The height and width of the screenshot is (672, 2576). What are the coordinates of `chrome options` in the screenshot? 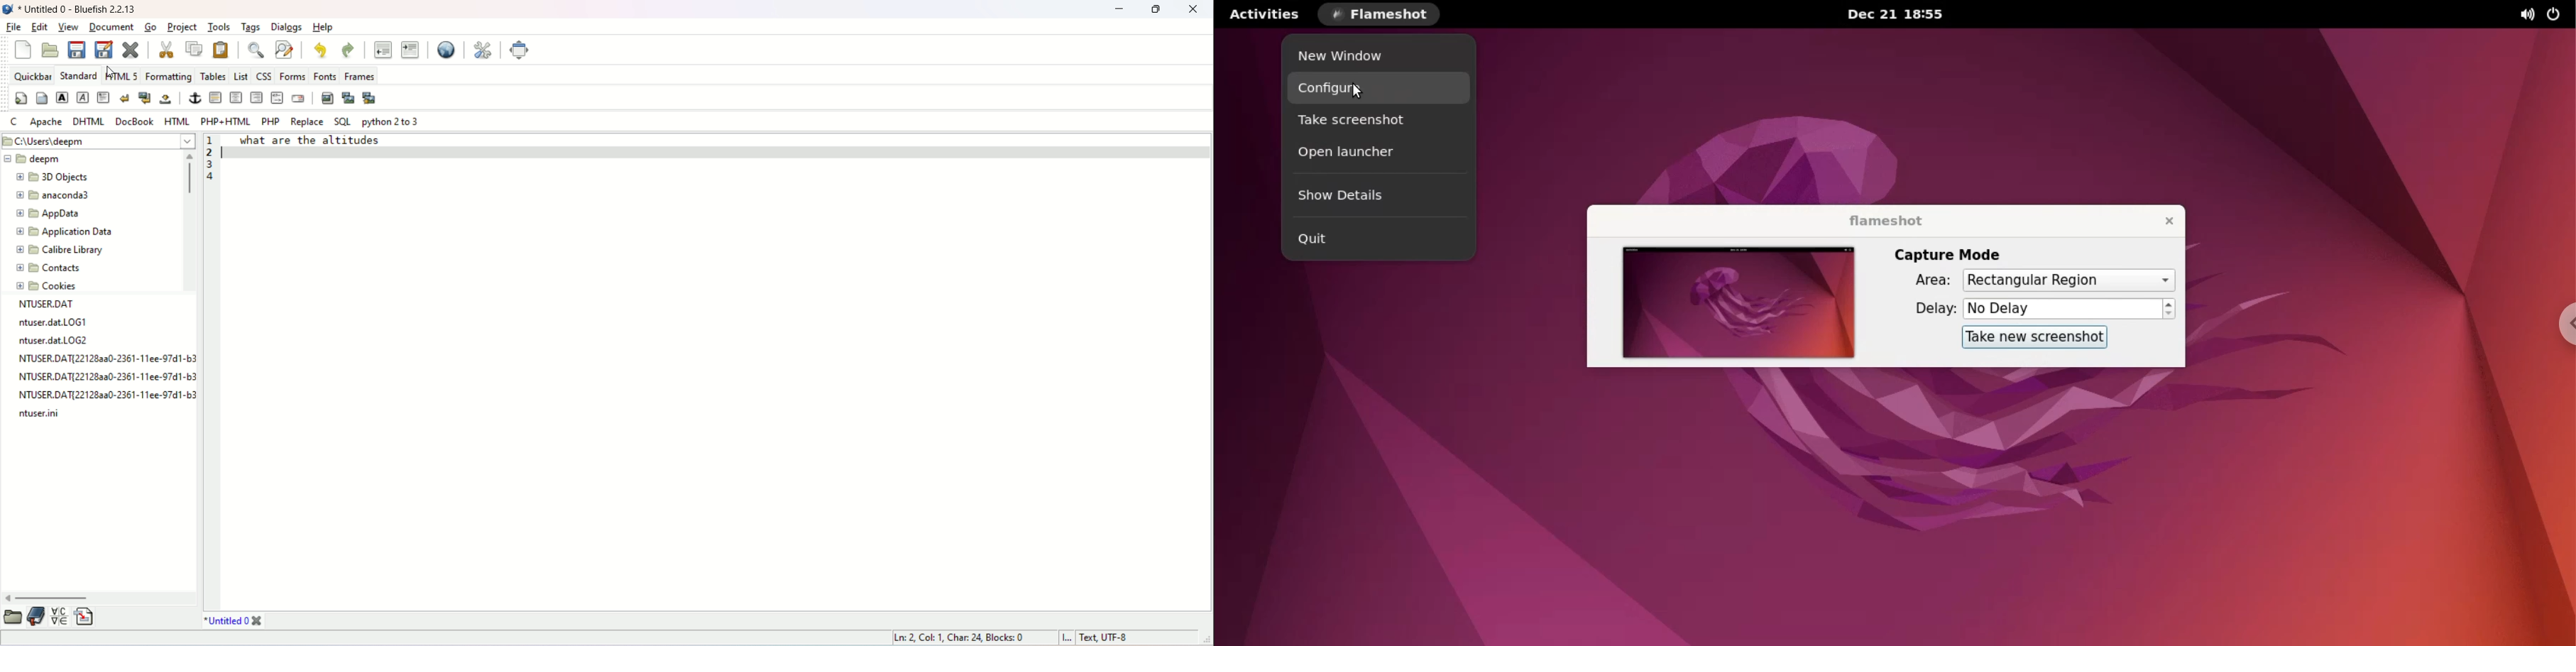 It's located at (2559, 328).